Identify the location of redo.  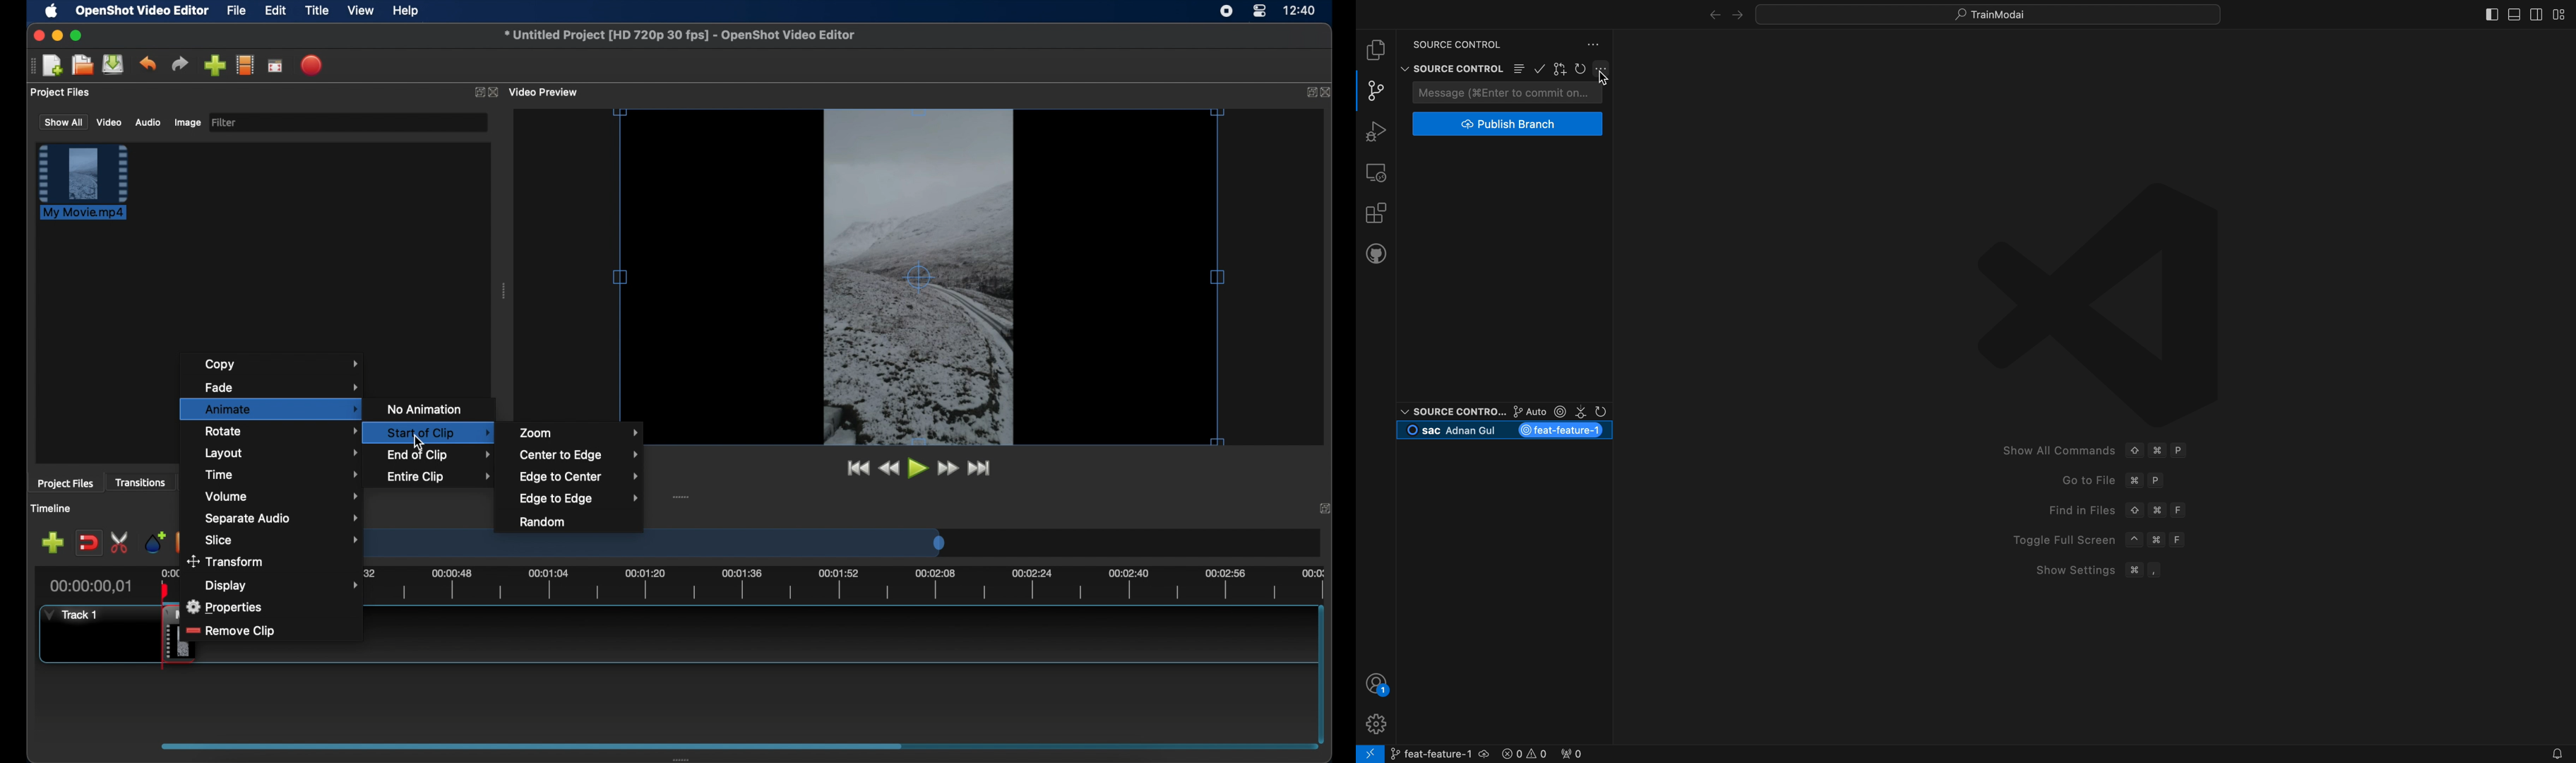
(180, 64).